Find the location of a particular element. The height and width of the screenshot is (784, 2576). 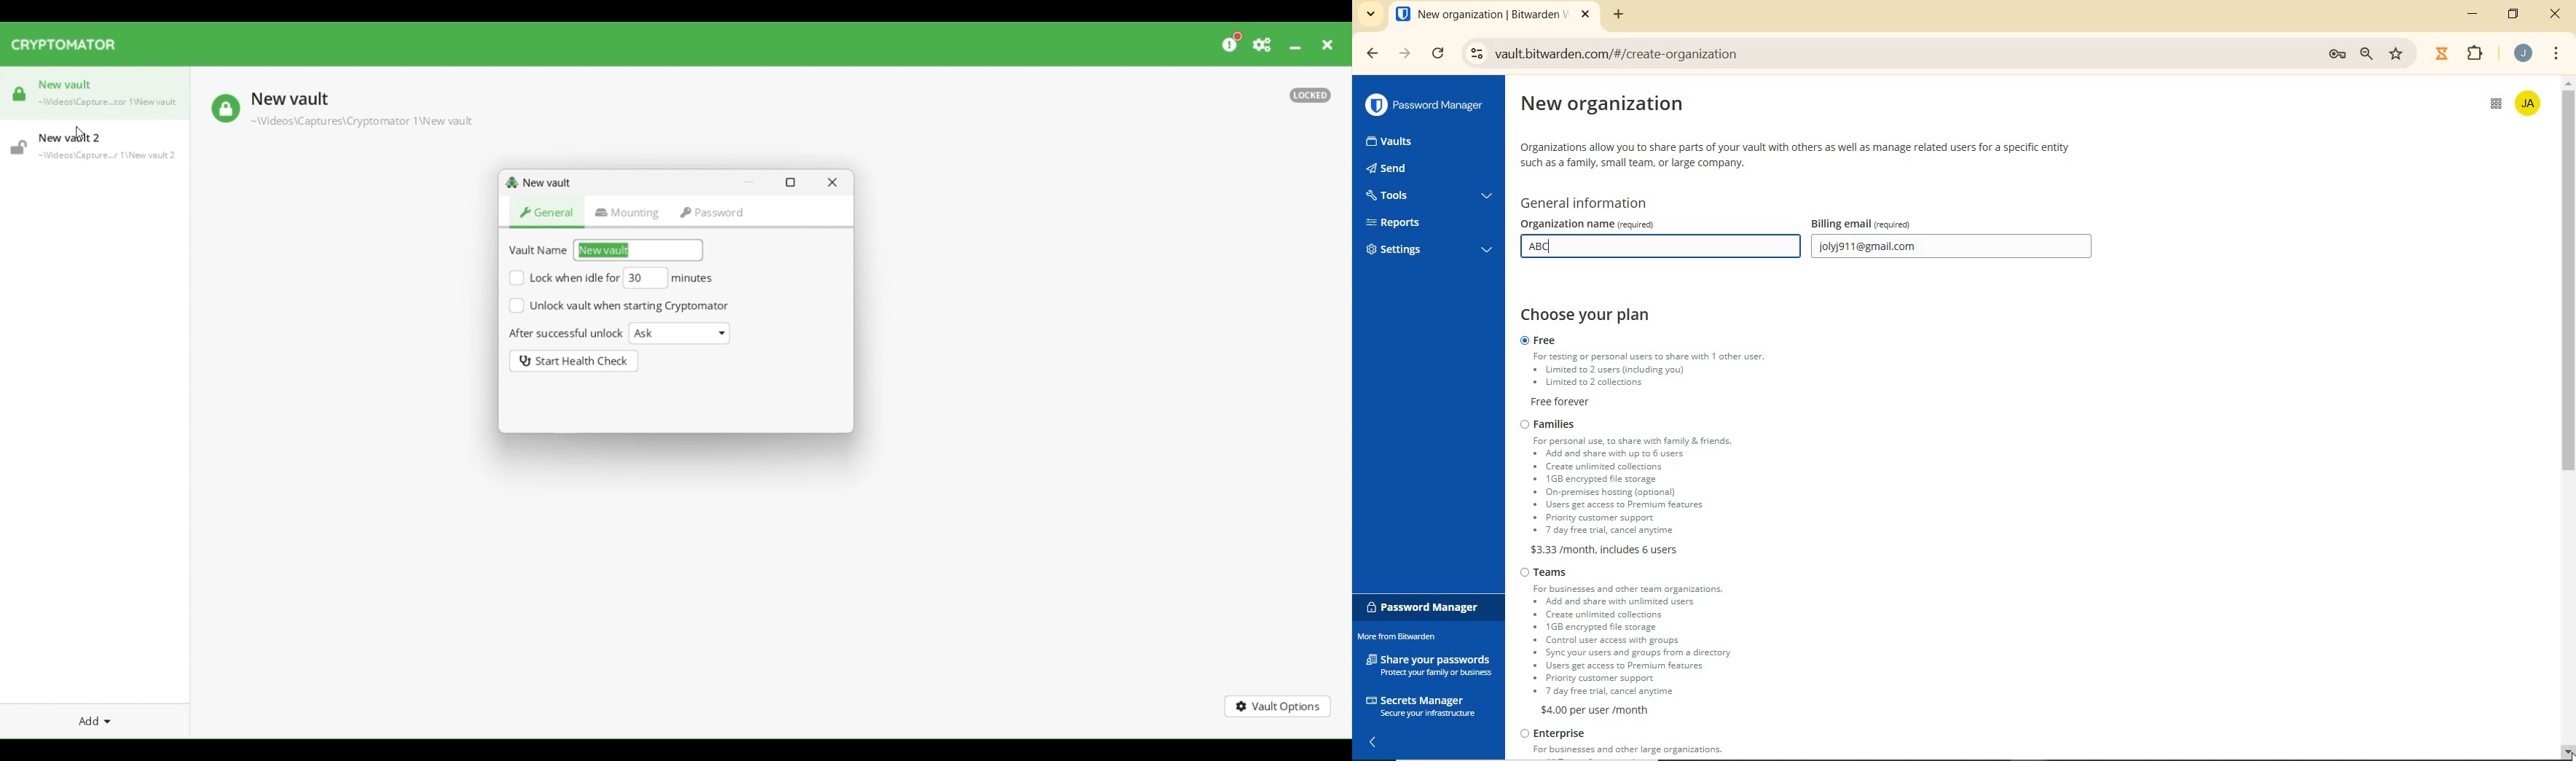

Close interface is located at coordinates (1327, 46).